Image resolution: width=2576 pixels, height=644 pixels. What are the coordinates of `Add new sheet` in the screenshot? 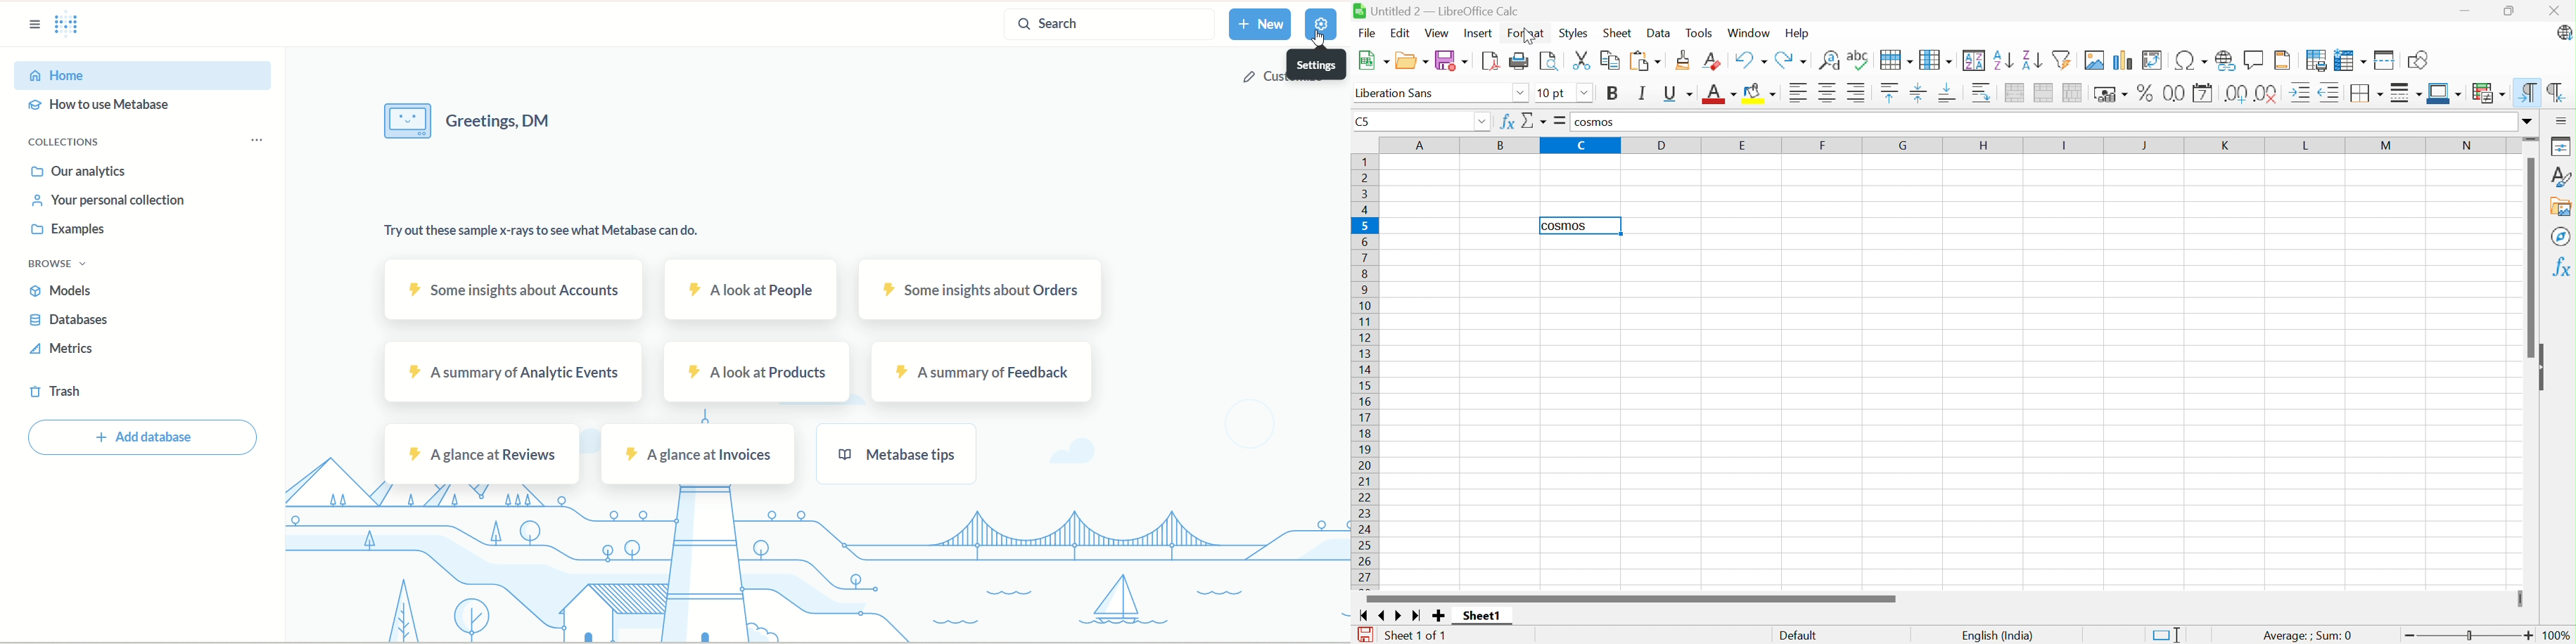 It's located at (1439, 616).